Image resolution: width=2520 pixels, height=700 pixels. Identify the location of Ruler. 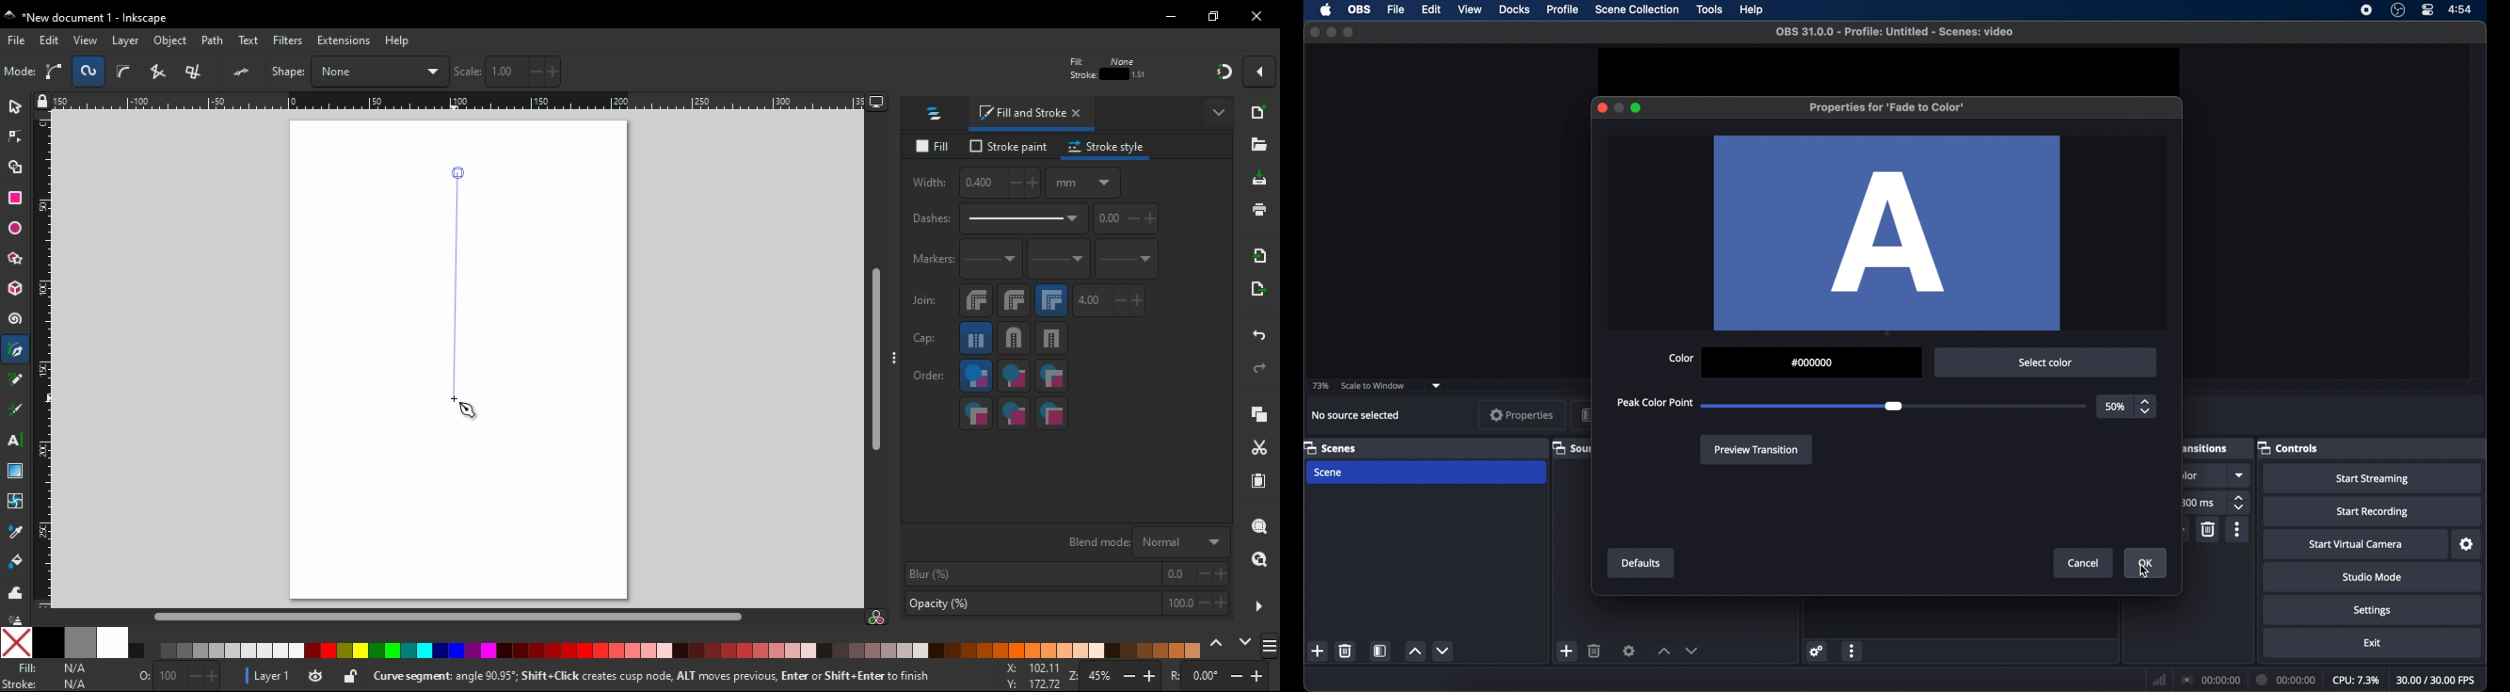
(451, 103).